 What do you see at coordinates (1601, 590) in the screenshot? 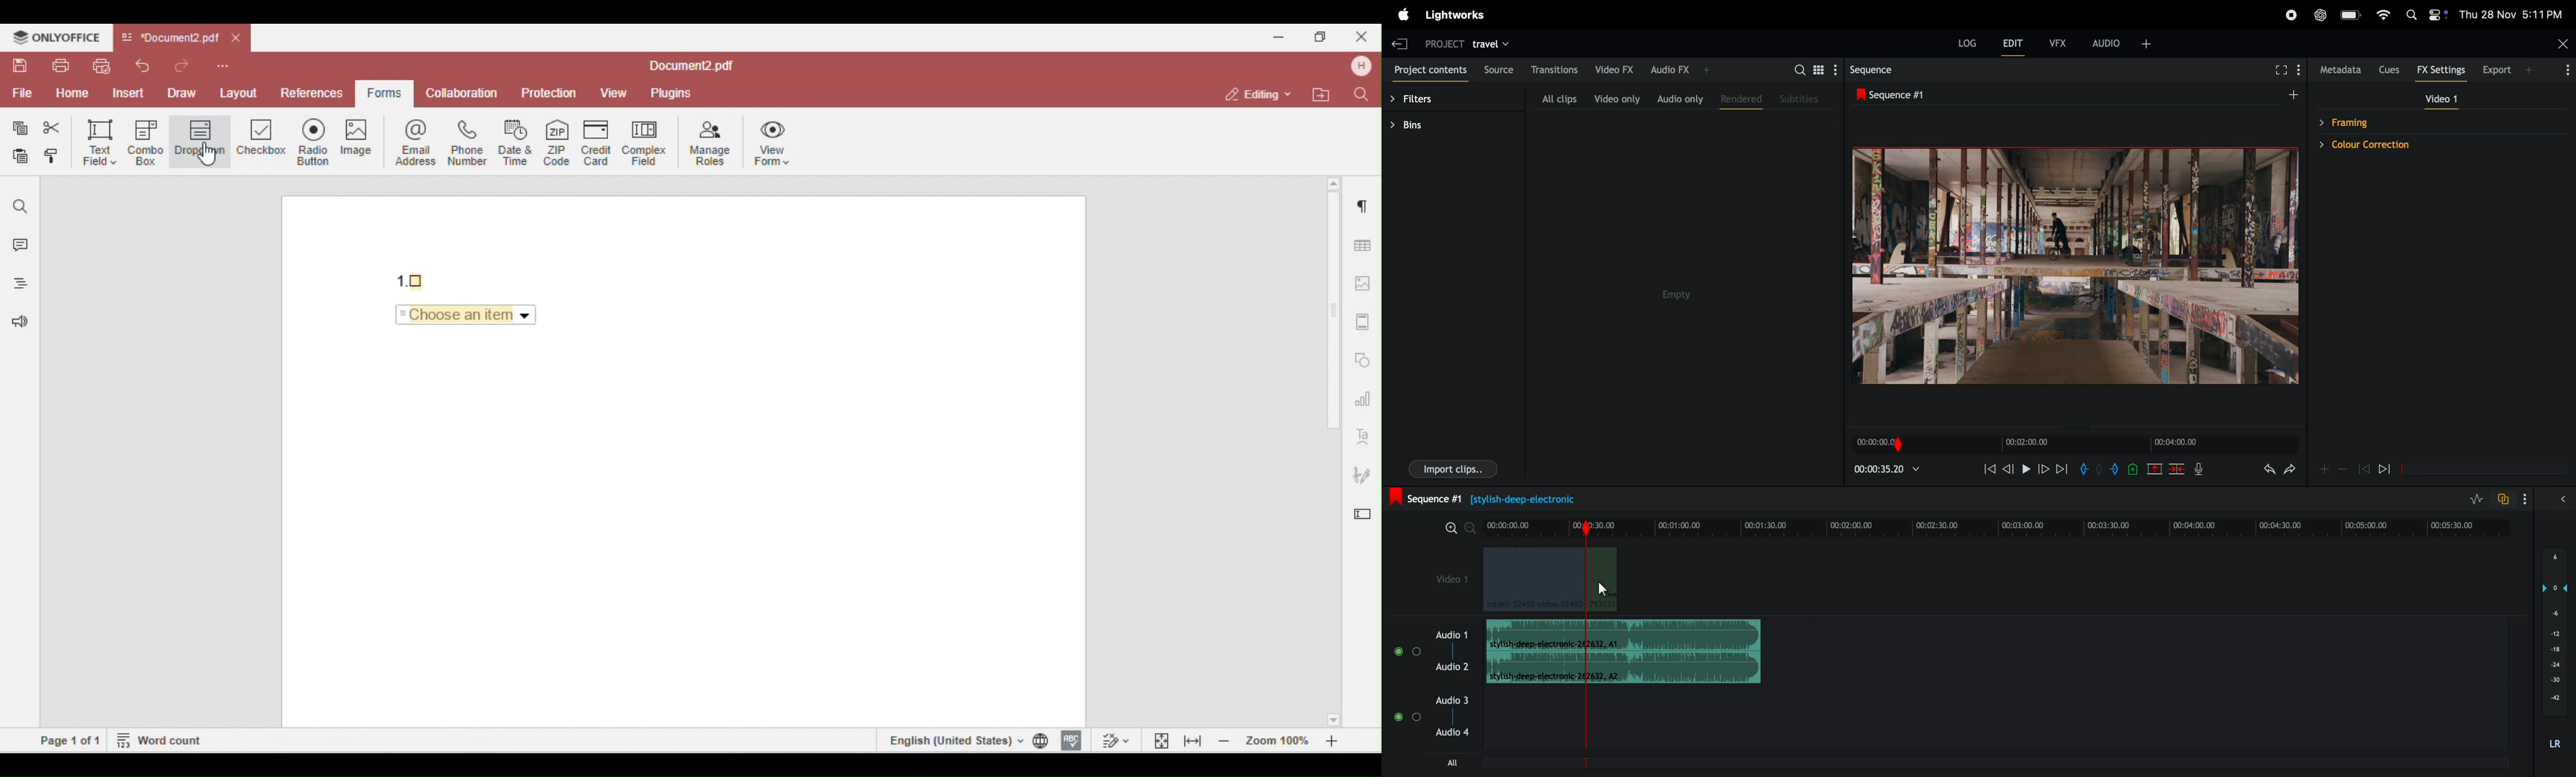
I see `Mouse Cursor` at bounding box center [1601, 590].